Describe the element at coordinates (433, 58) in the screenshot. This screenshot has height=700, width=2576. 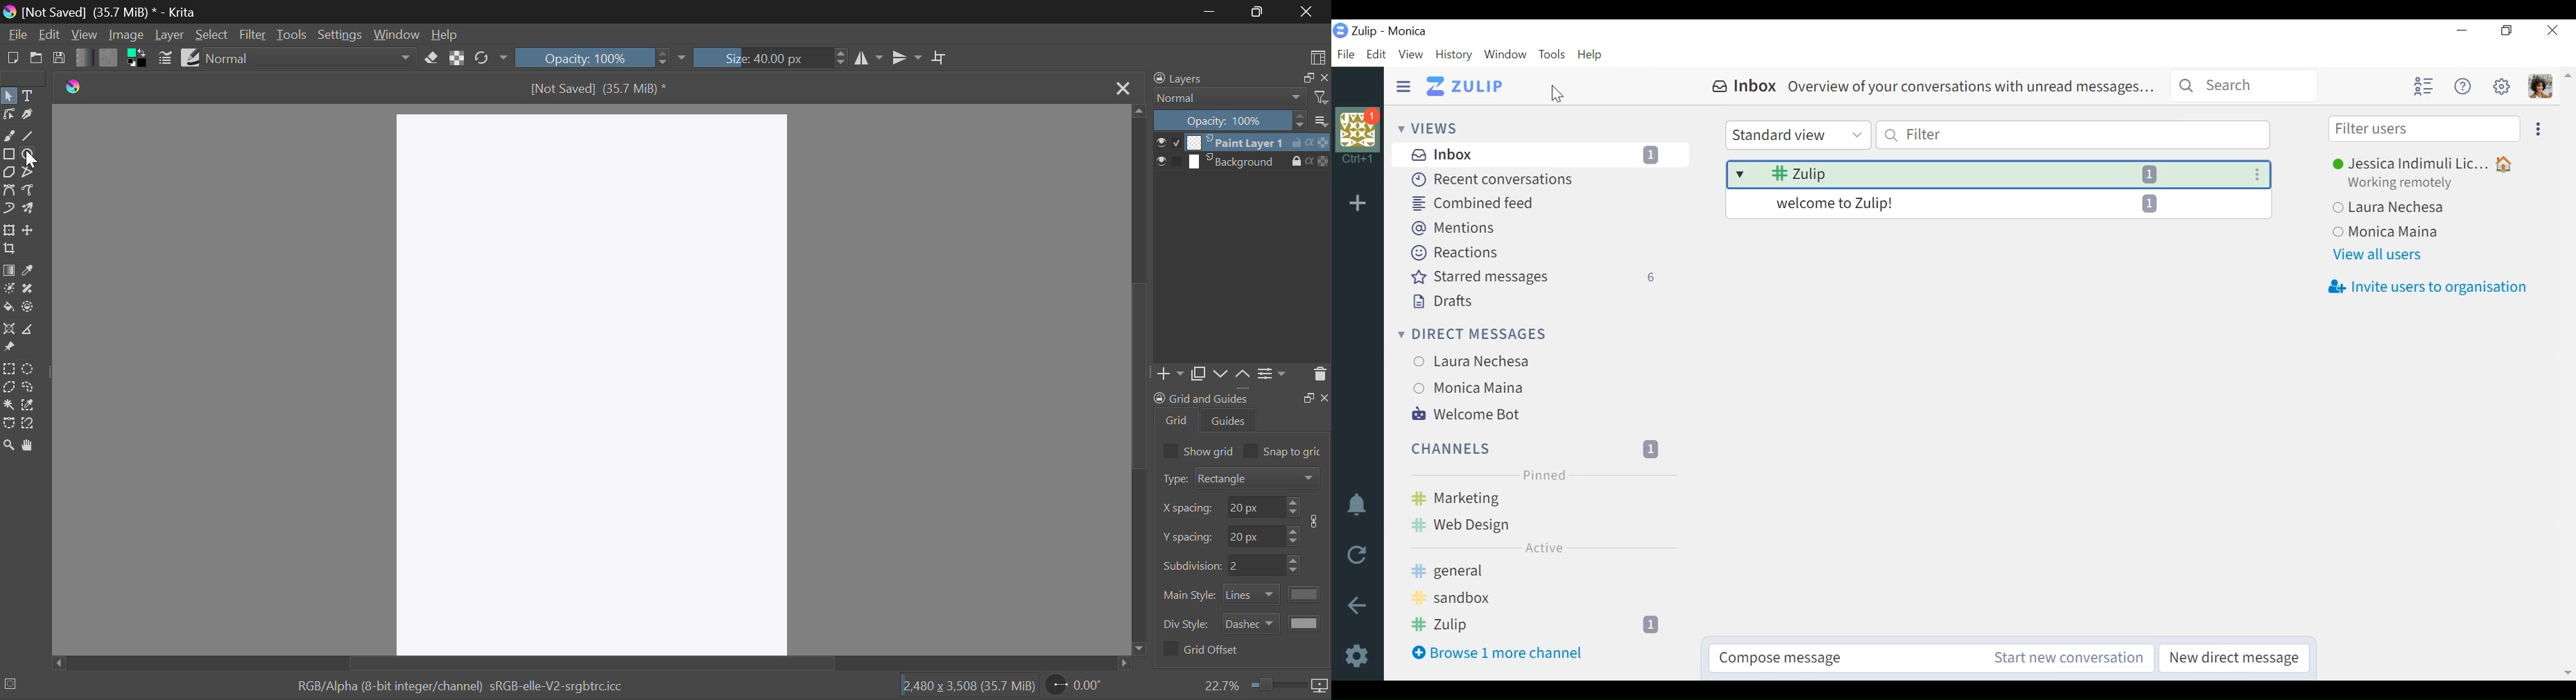
I see `Eraser` at that location.